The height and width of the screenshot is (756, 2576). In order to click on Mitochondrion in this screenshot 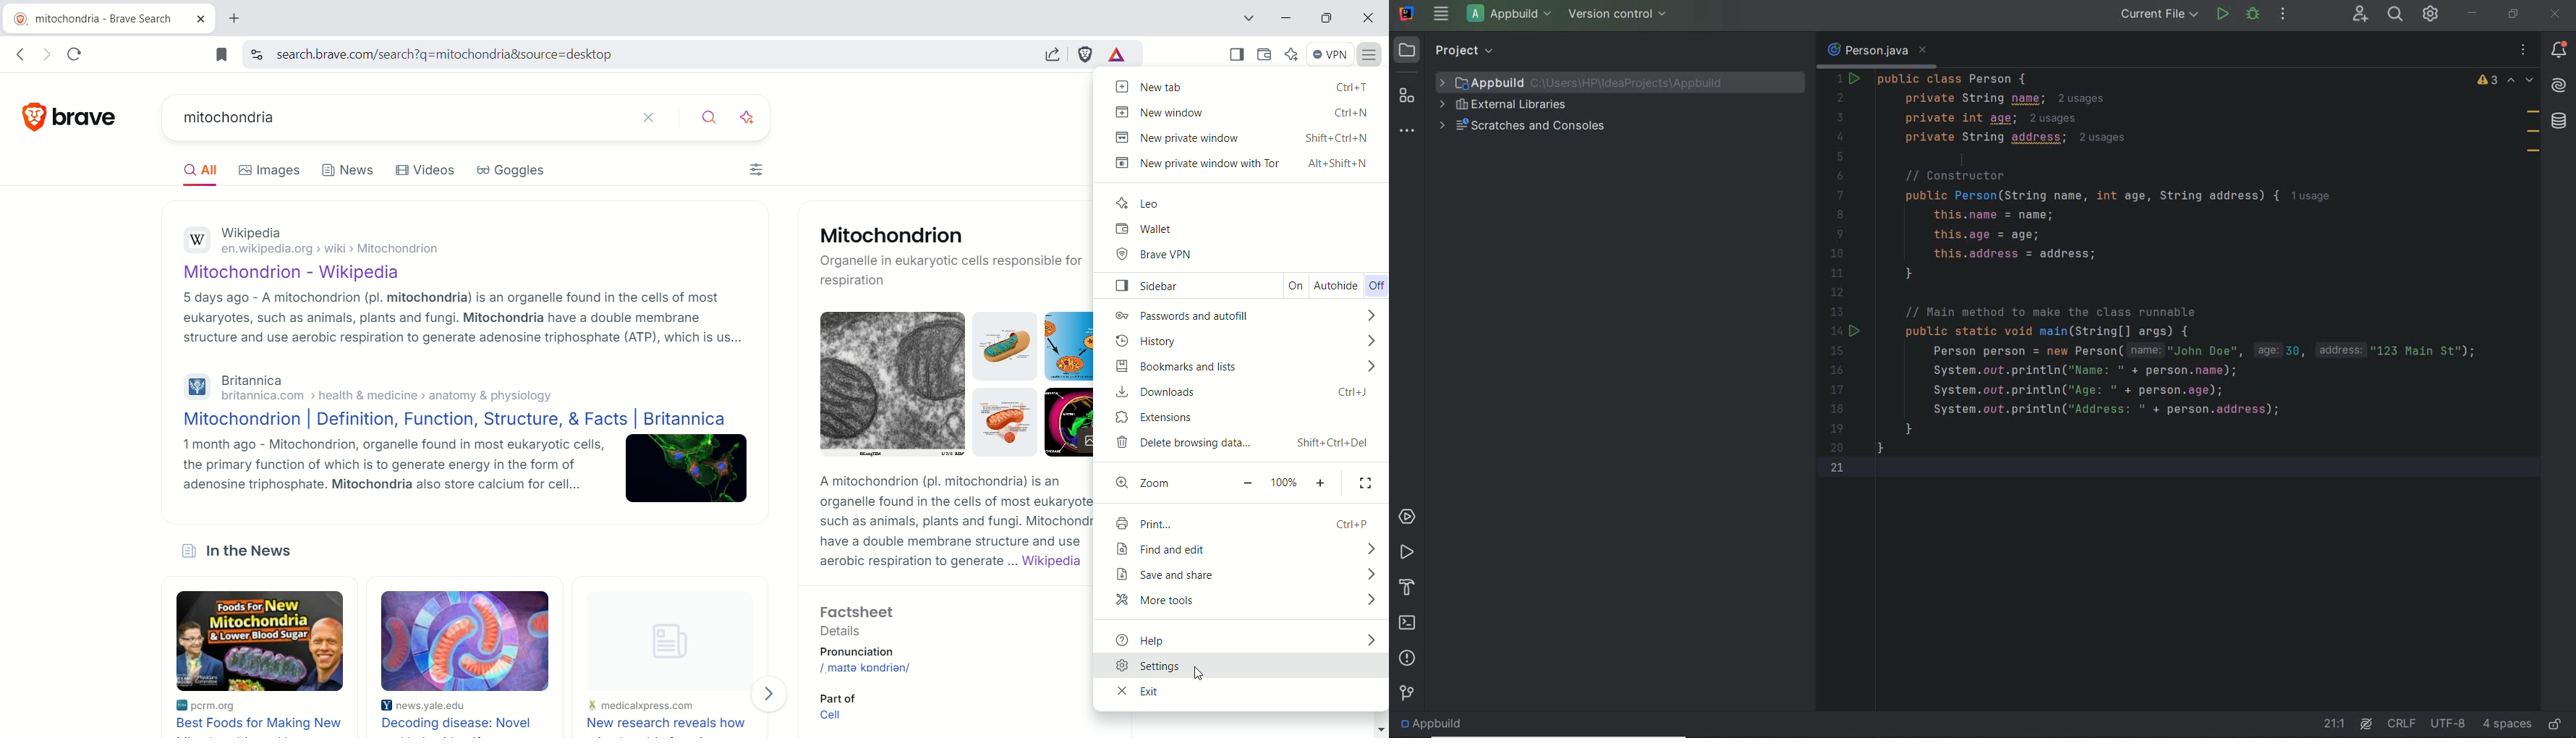, I will do `click(905, 232)`.